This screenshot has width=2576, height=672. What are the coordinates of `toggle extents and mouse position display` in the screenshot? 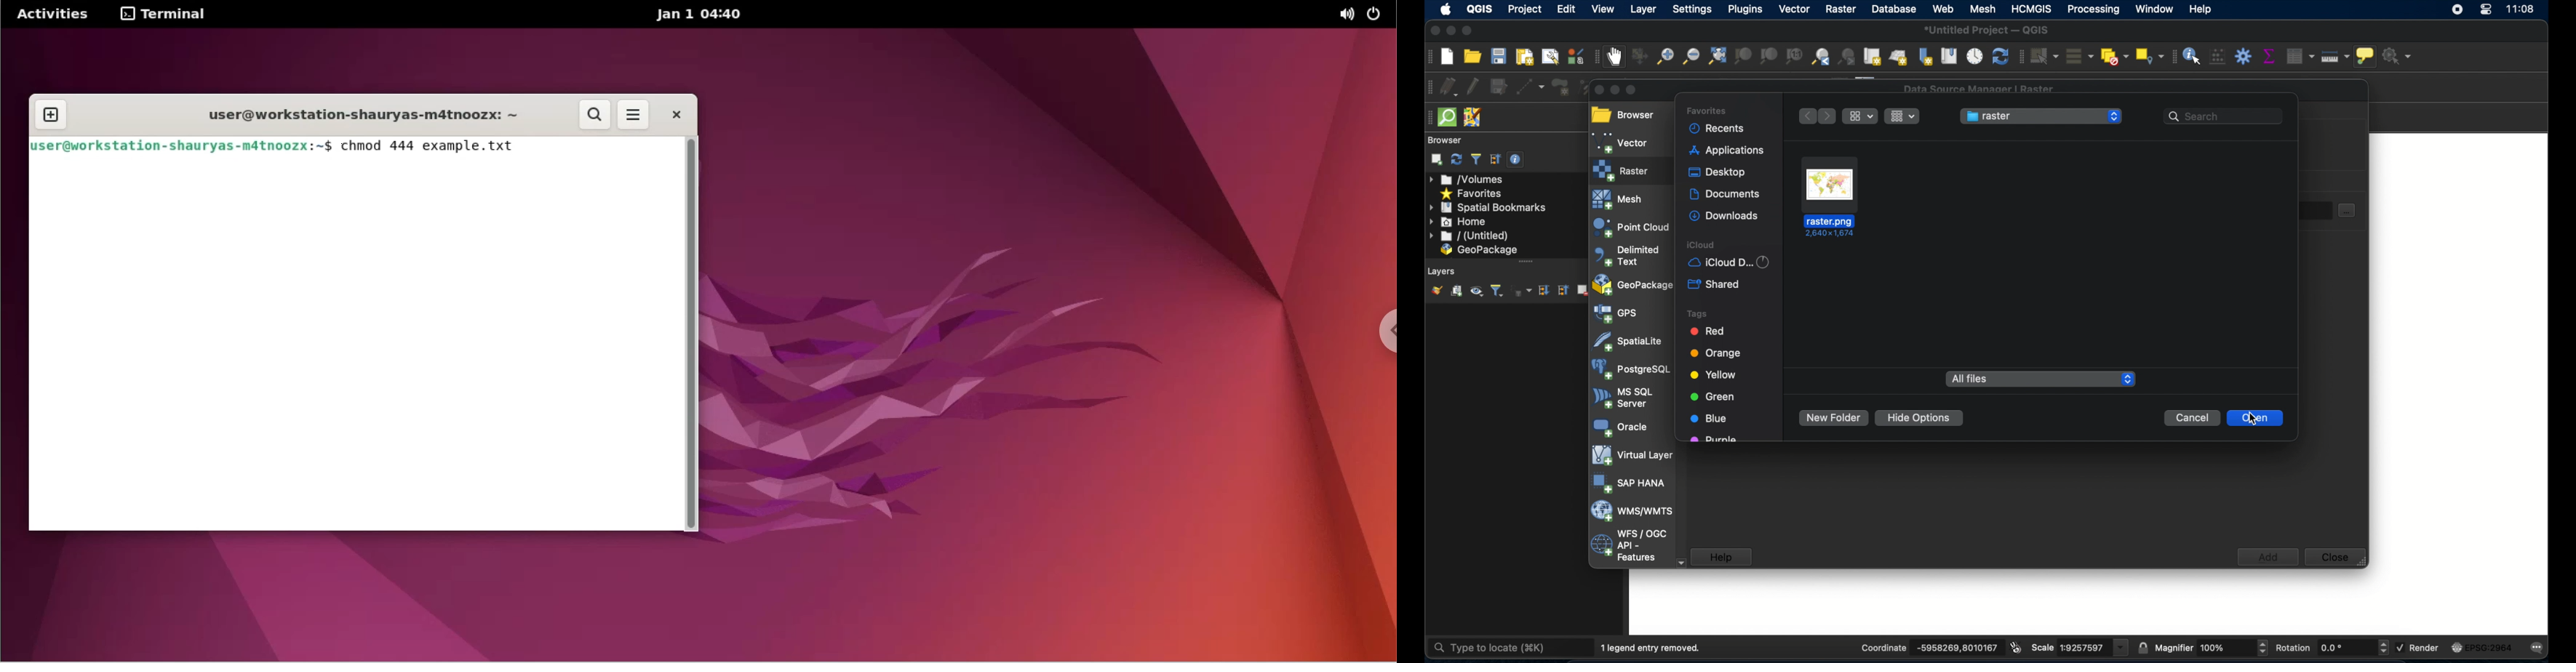 It's located at (2017, 646).